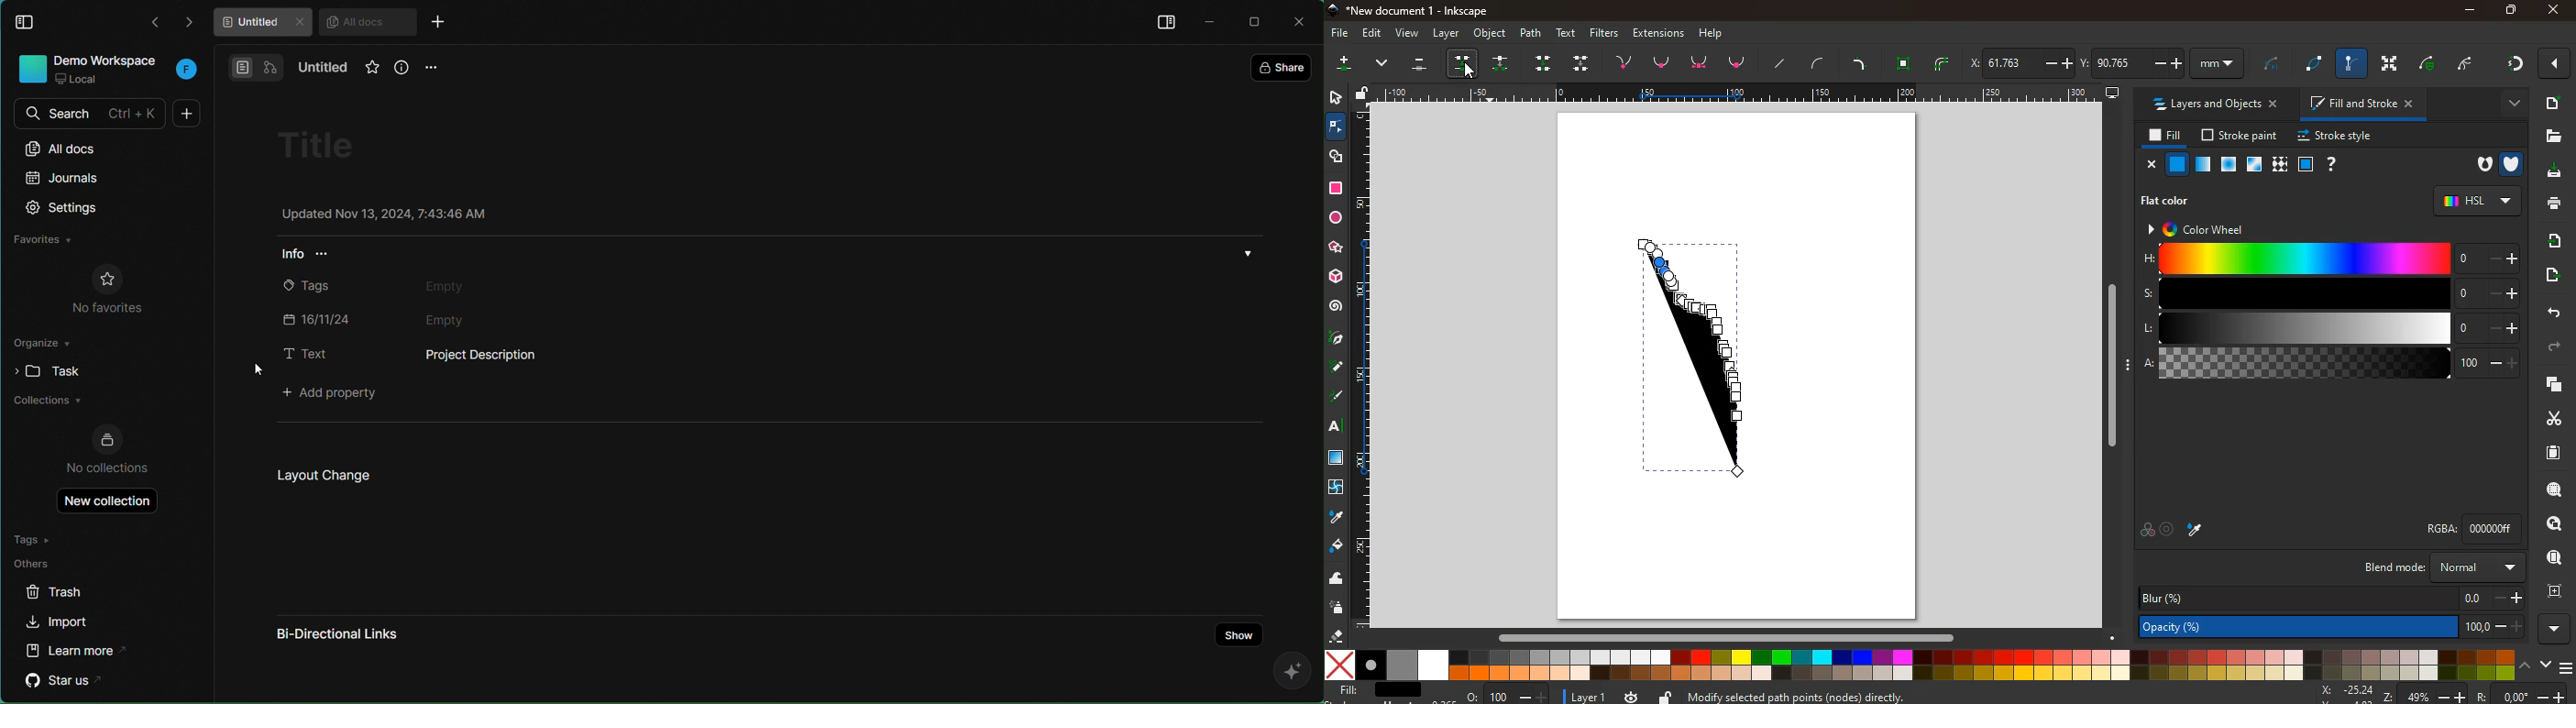 Image resolution: width=2576 pixels, height=728 pixels. I want to click on time, so click(1632, 697).